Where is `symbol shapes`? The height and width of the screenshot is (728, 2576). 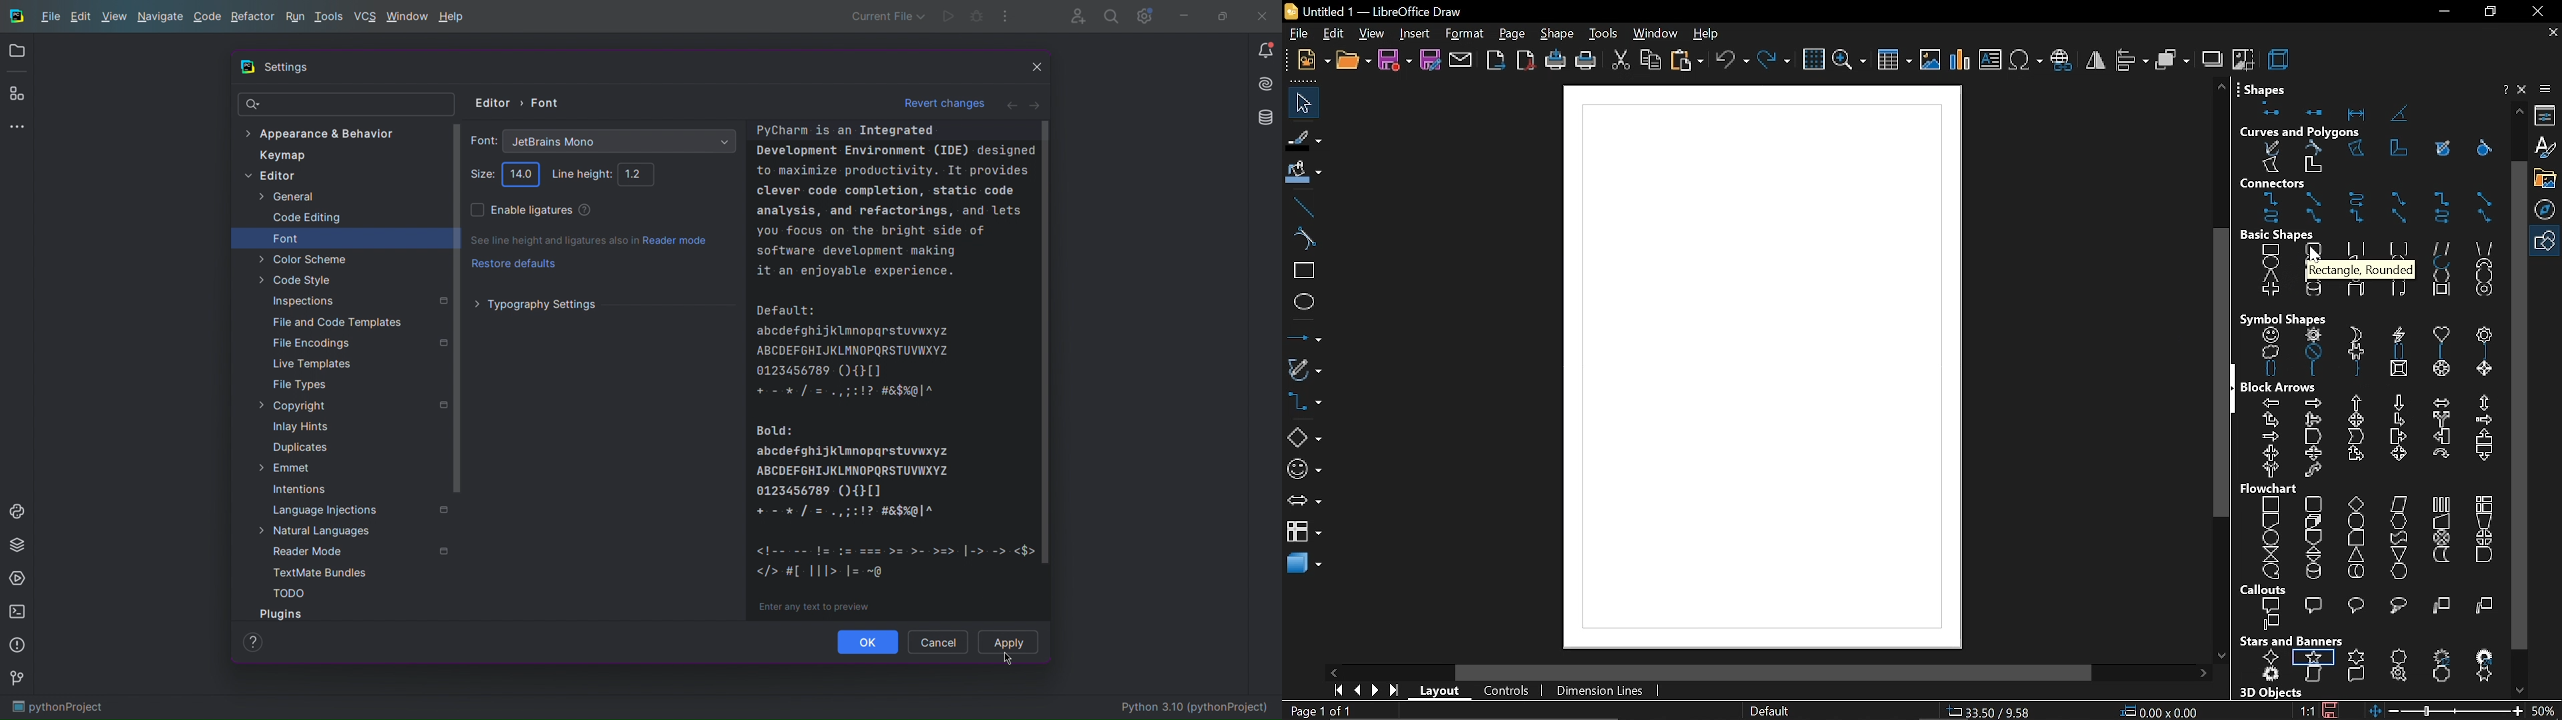
symbol shapes is located at coordinates (2283, 318).